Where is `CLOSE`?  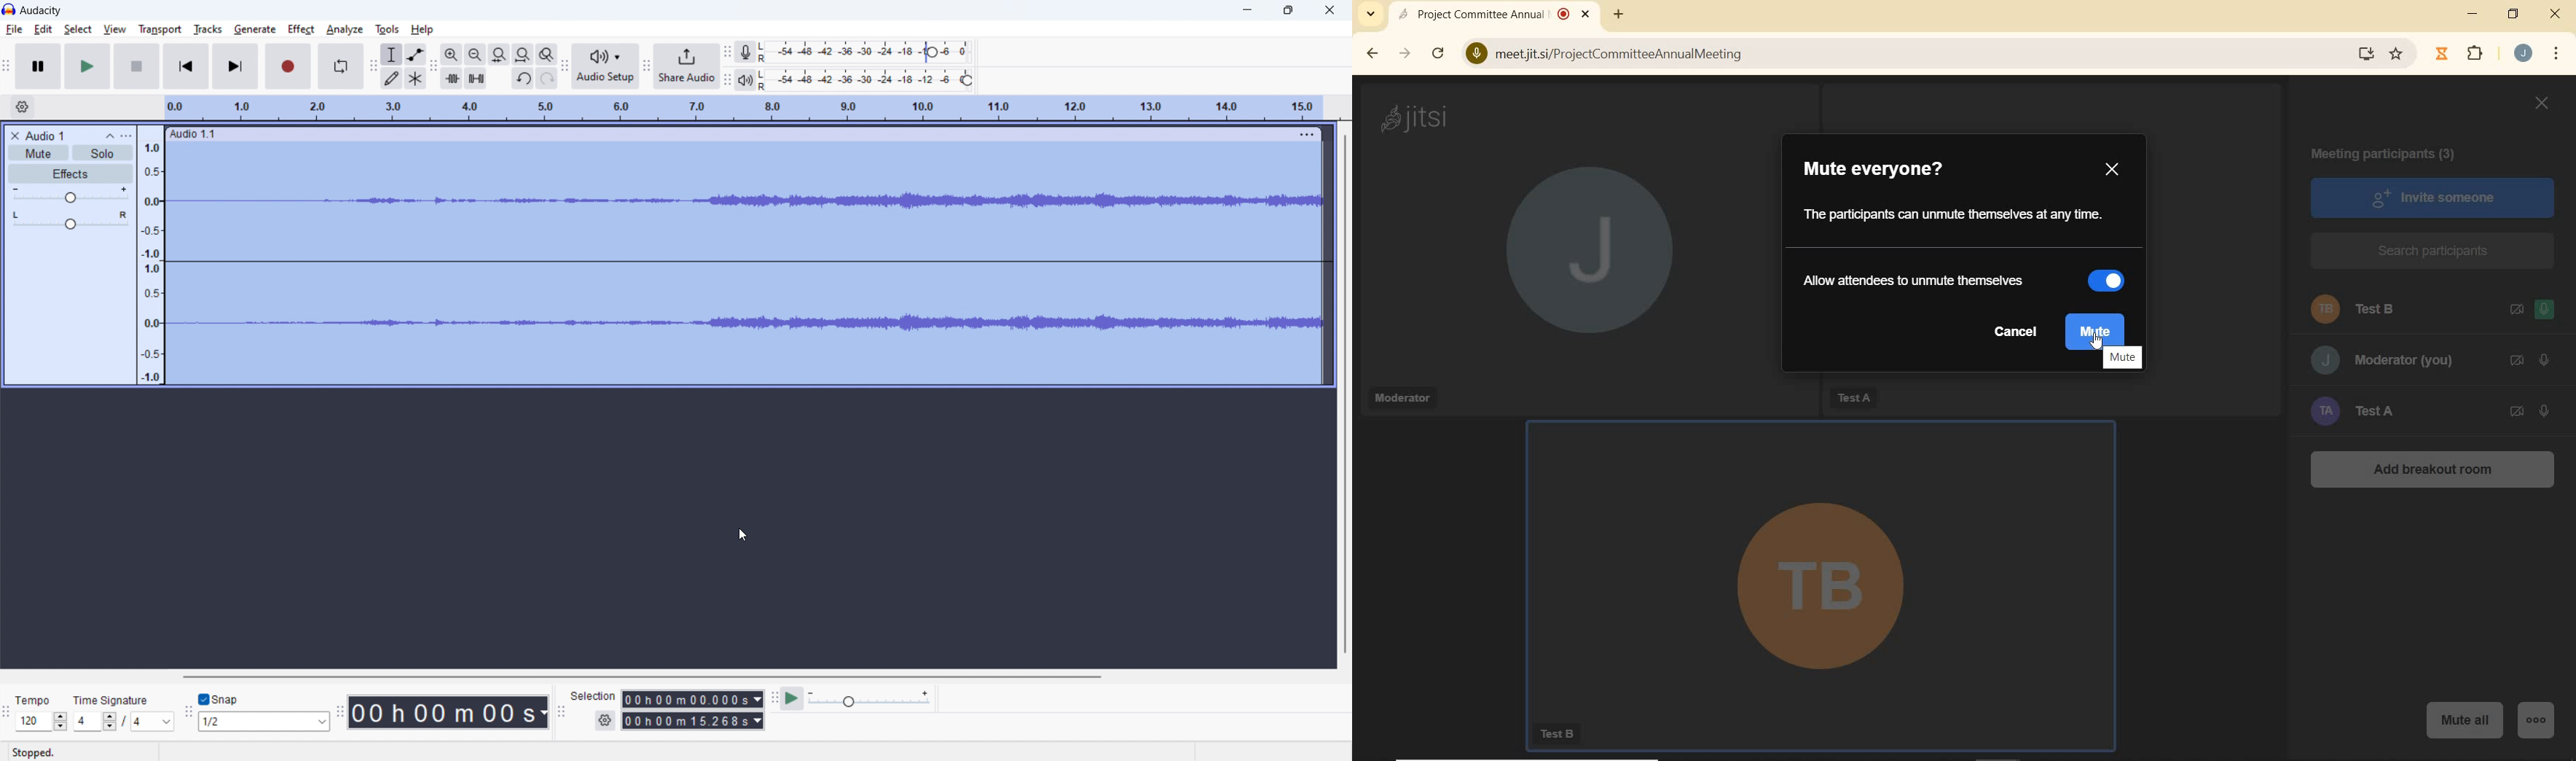
CLOSE is located at coordinates (2113, 171).